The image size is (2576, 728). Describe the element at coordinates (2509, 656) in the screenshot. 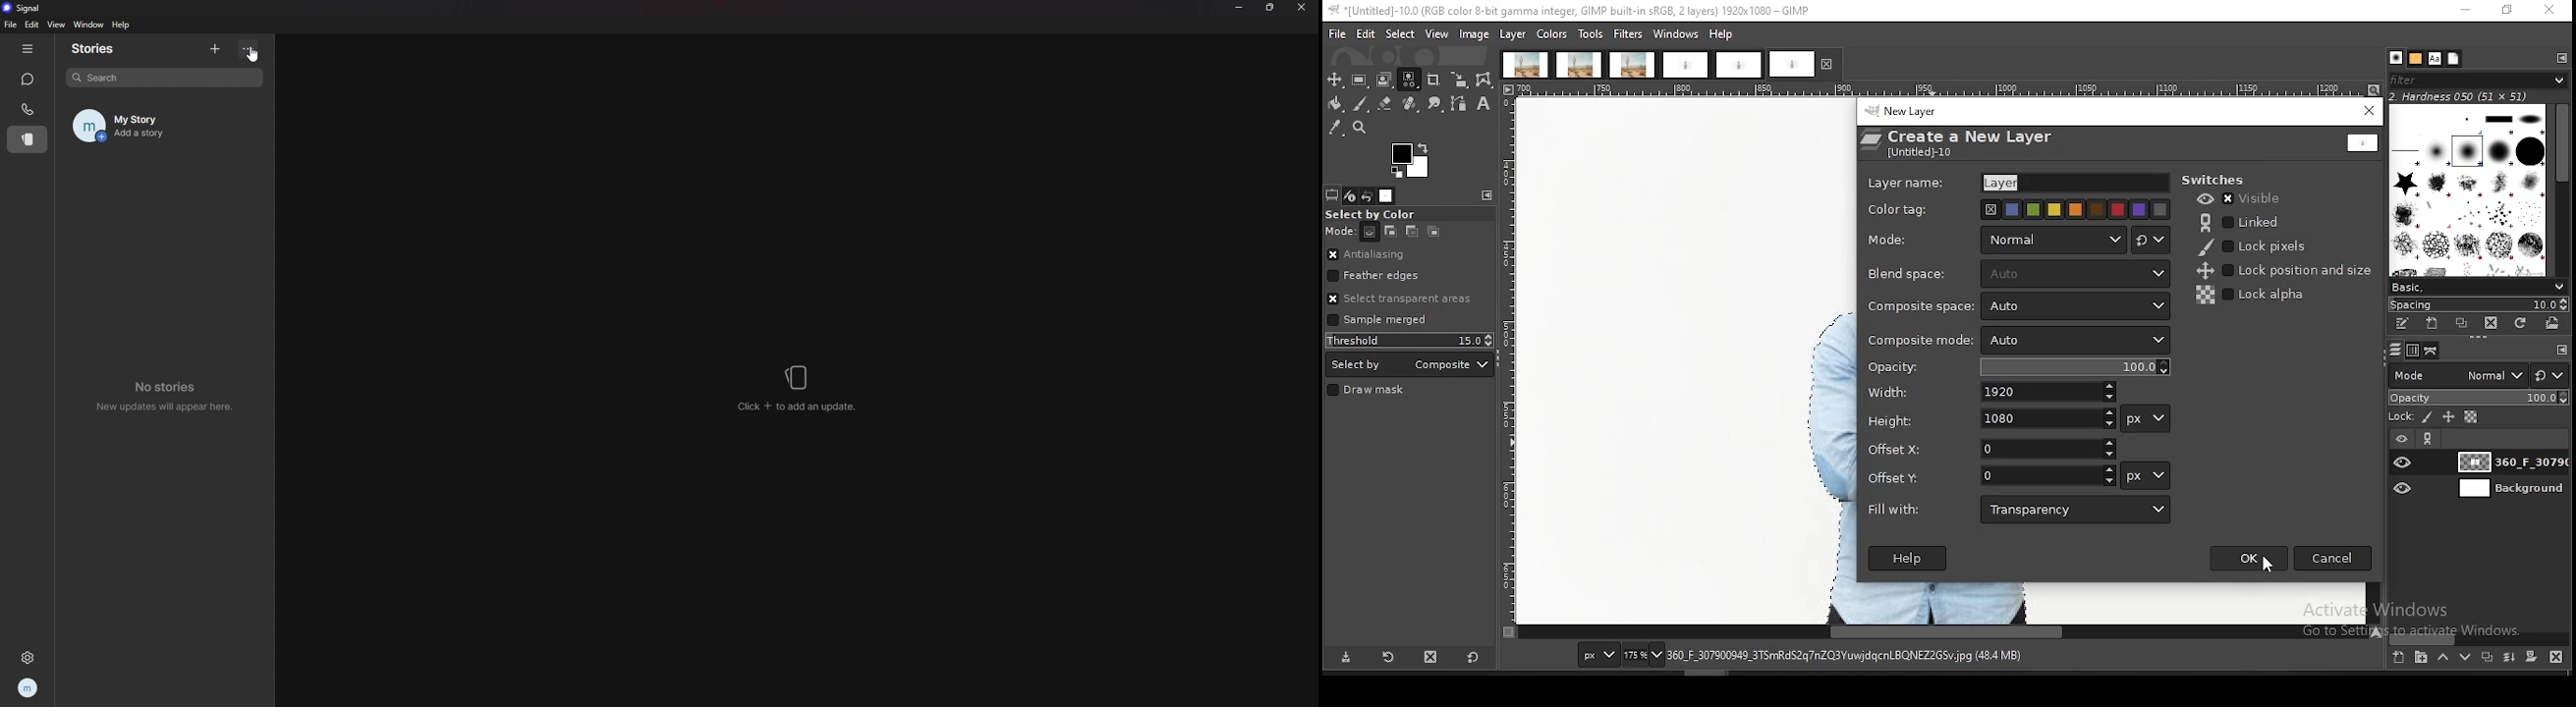

I see `merge layers` at that location.